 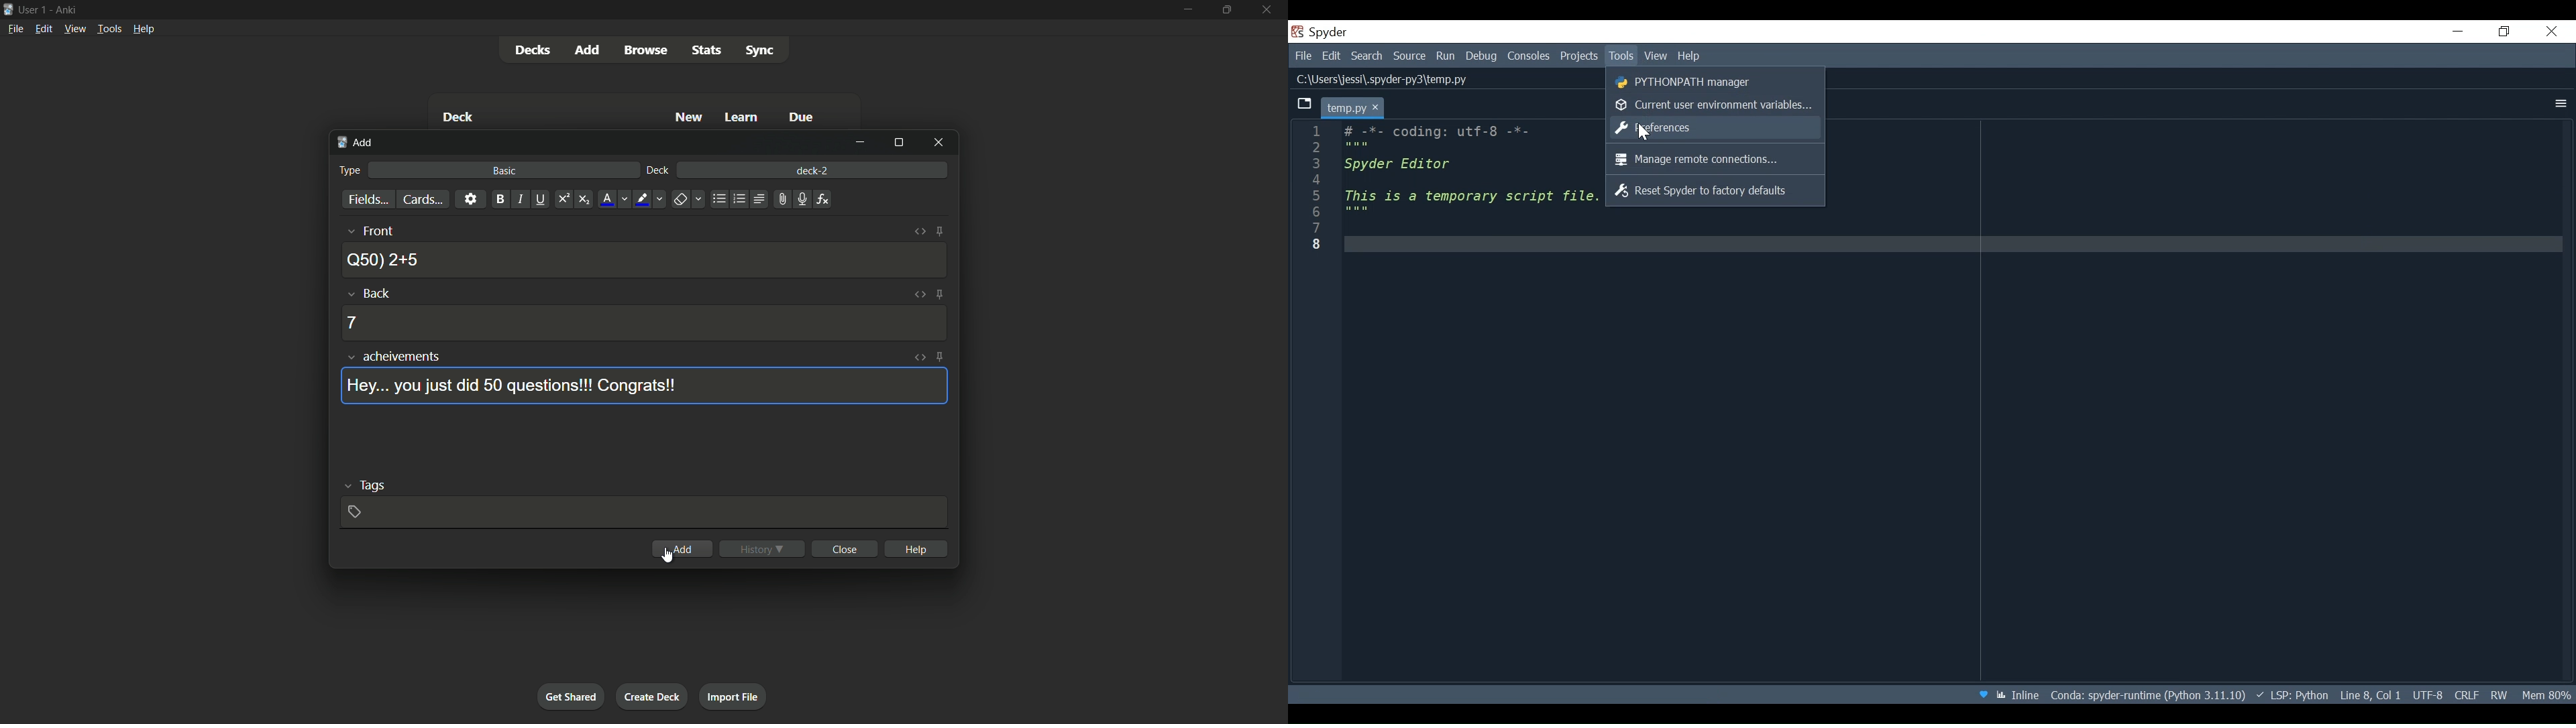 I want to click on toggle html editor, so click(x=918, y=232).